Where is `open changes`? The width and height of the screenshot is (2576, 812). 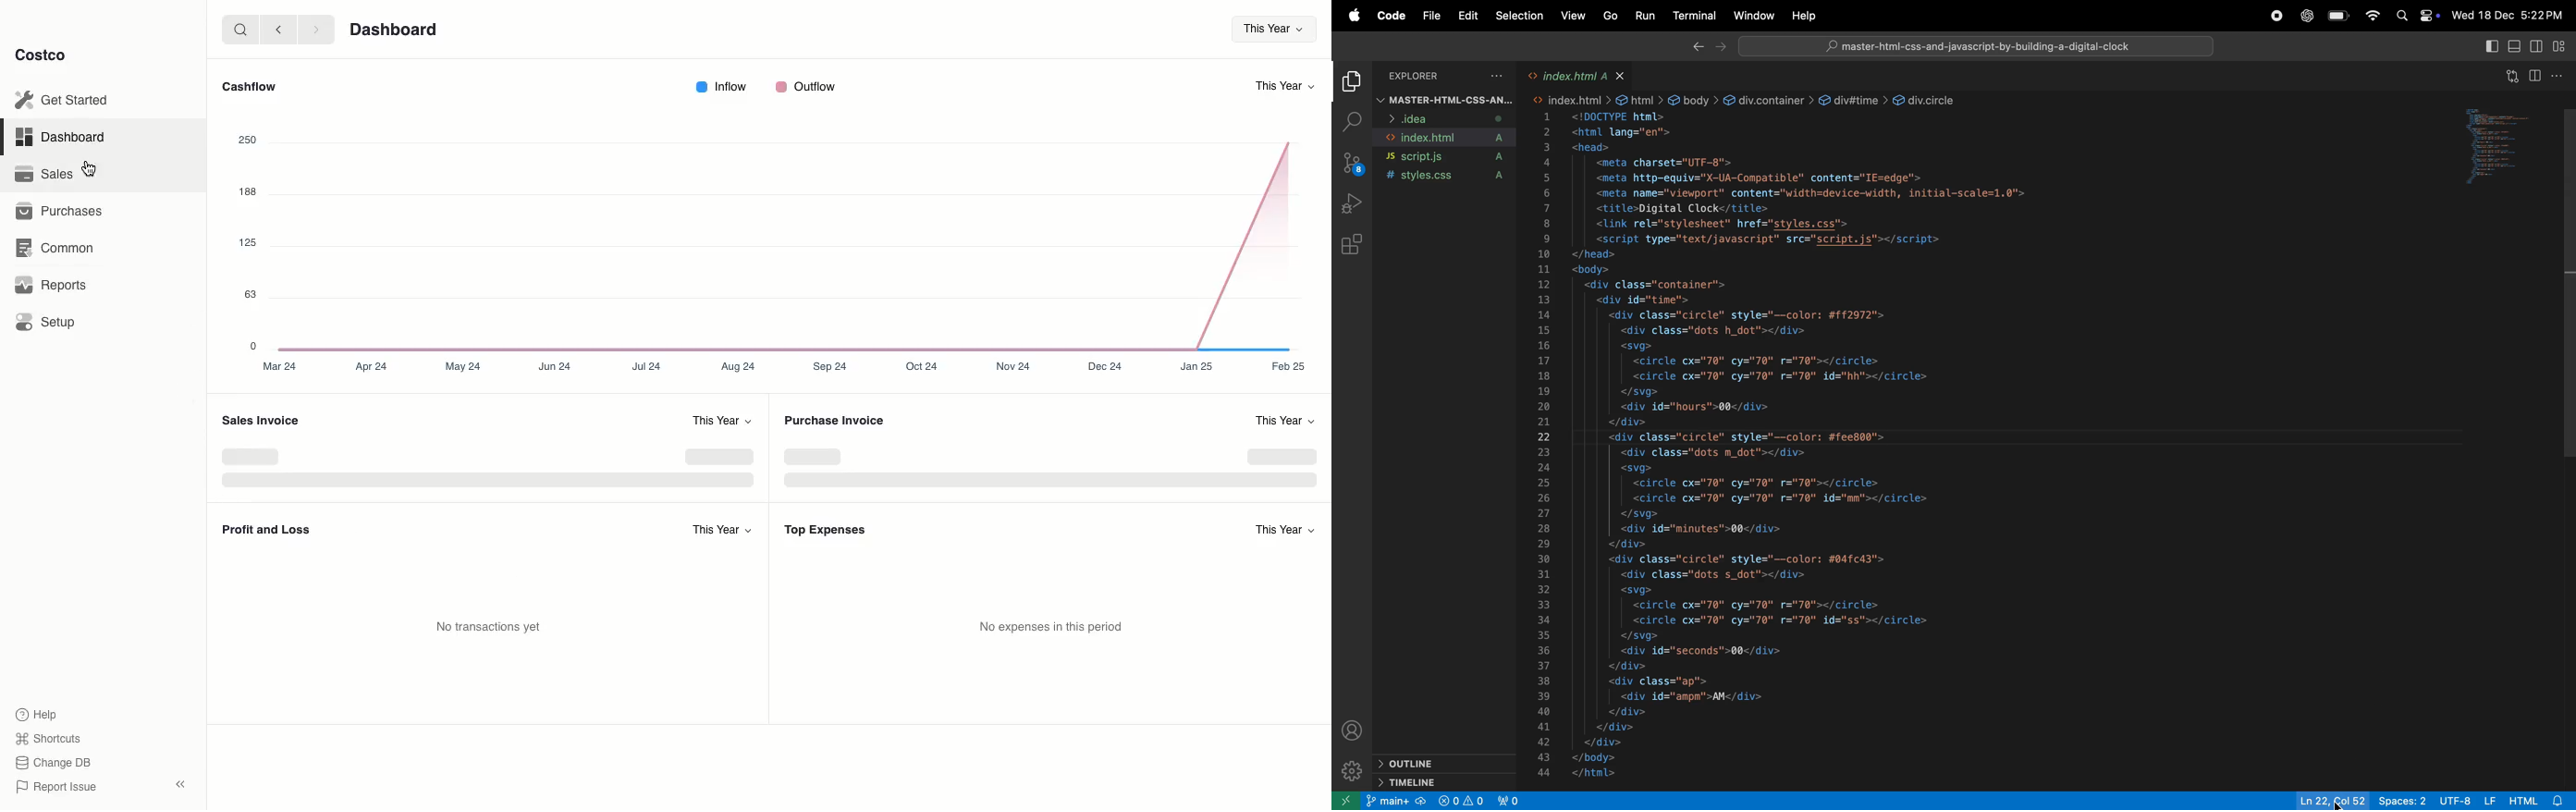 open changes is located at coordinates (2510, 78).